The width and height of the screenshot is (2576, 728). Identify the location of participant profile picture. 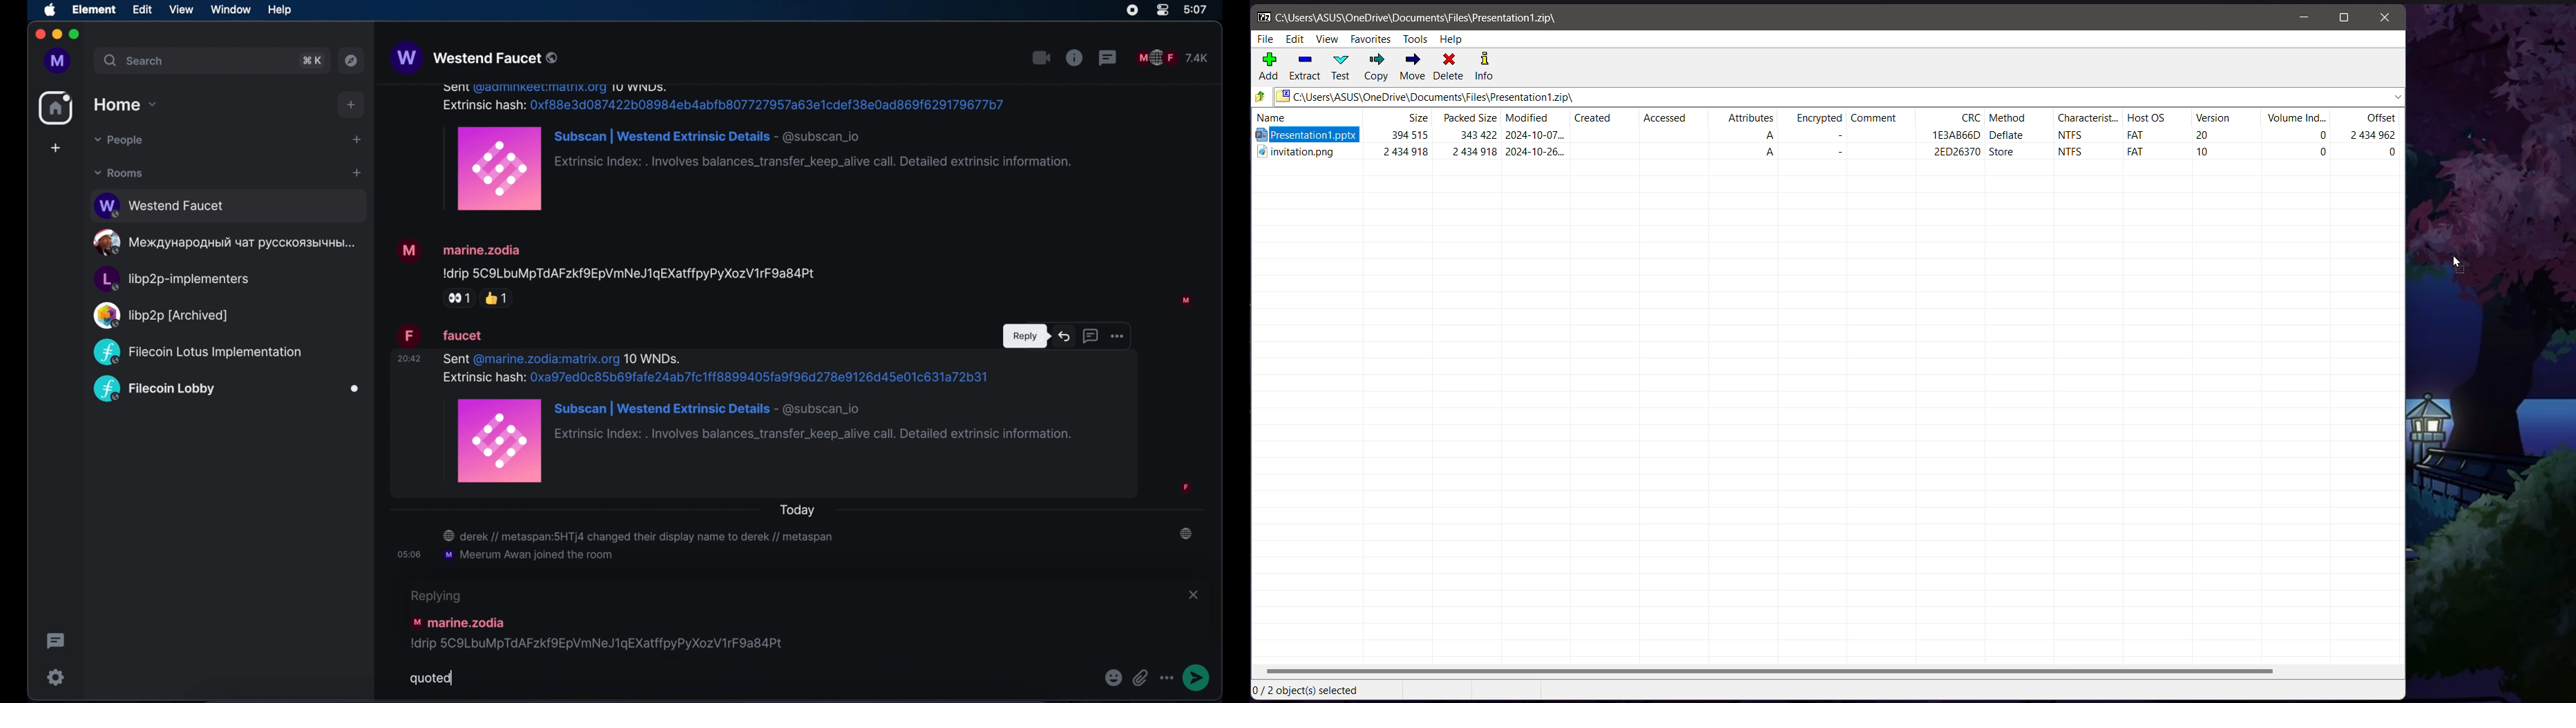
(1186, 105).